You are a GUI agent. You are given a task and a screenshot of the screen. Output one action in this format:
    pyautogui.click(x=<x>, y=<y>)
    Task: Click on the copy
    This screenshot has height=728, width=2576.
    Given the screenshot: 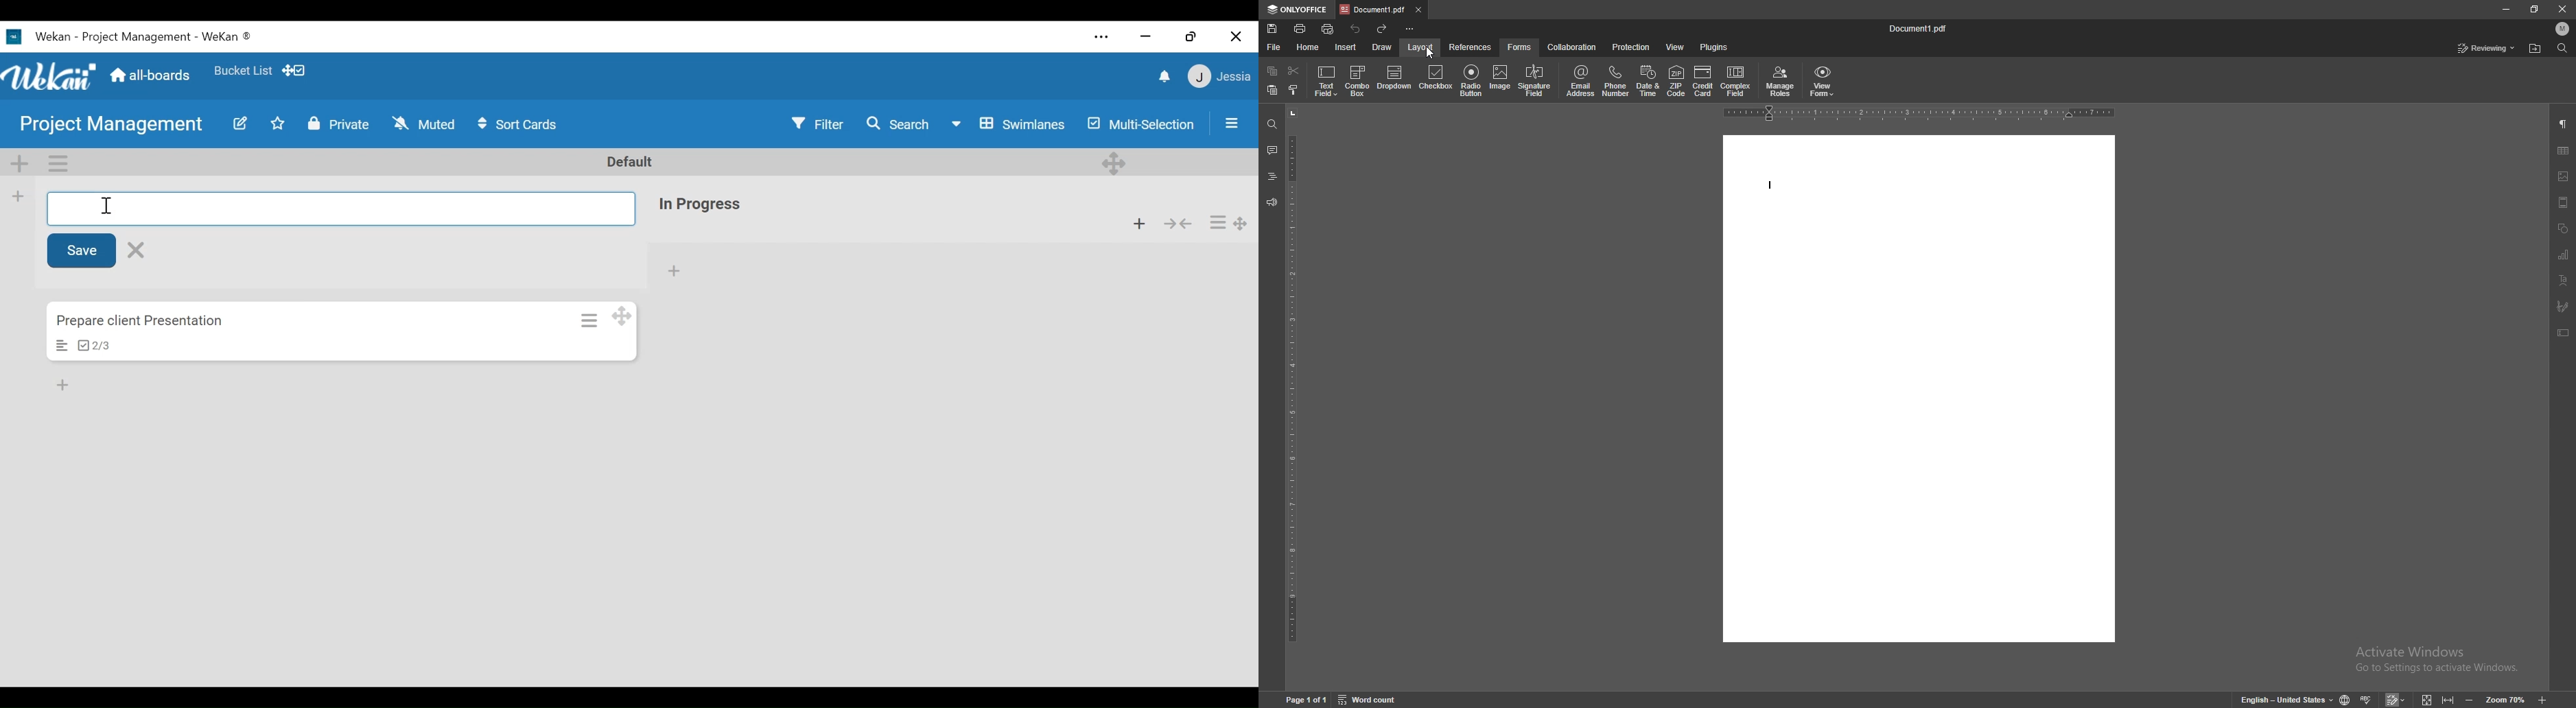 What is the action you would take?
    pyautogui.click(x=1274, y=71)
    